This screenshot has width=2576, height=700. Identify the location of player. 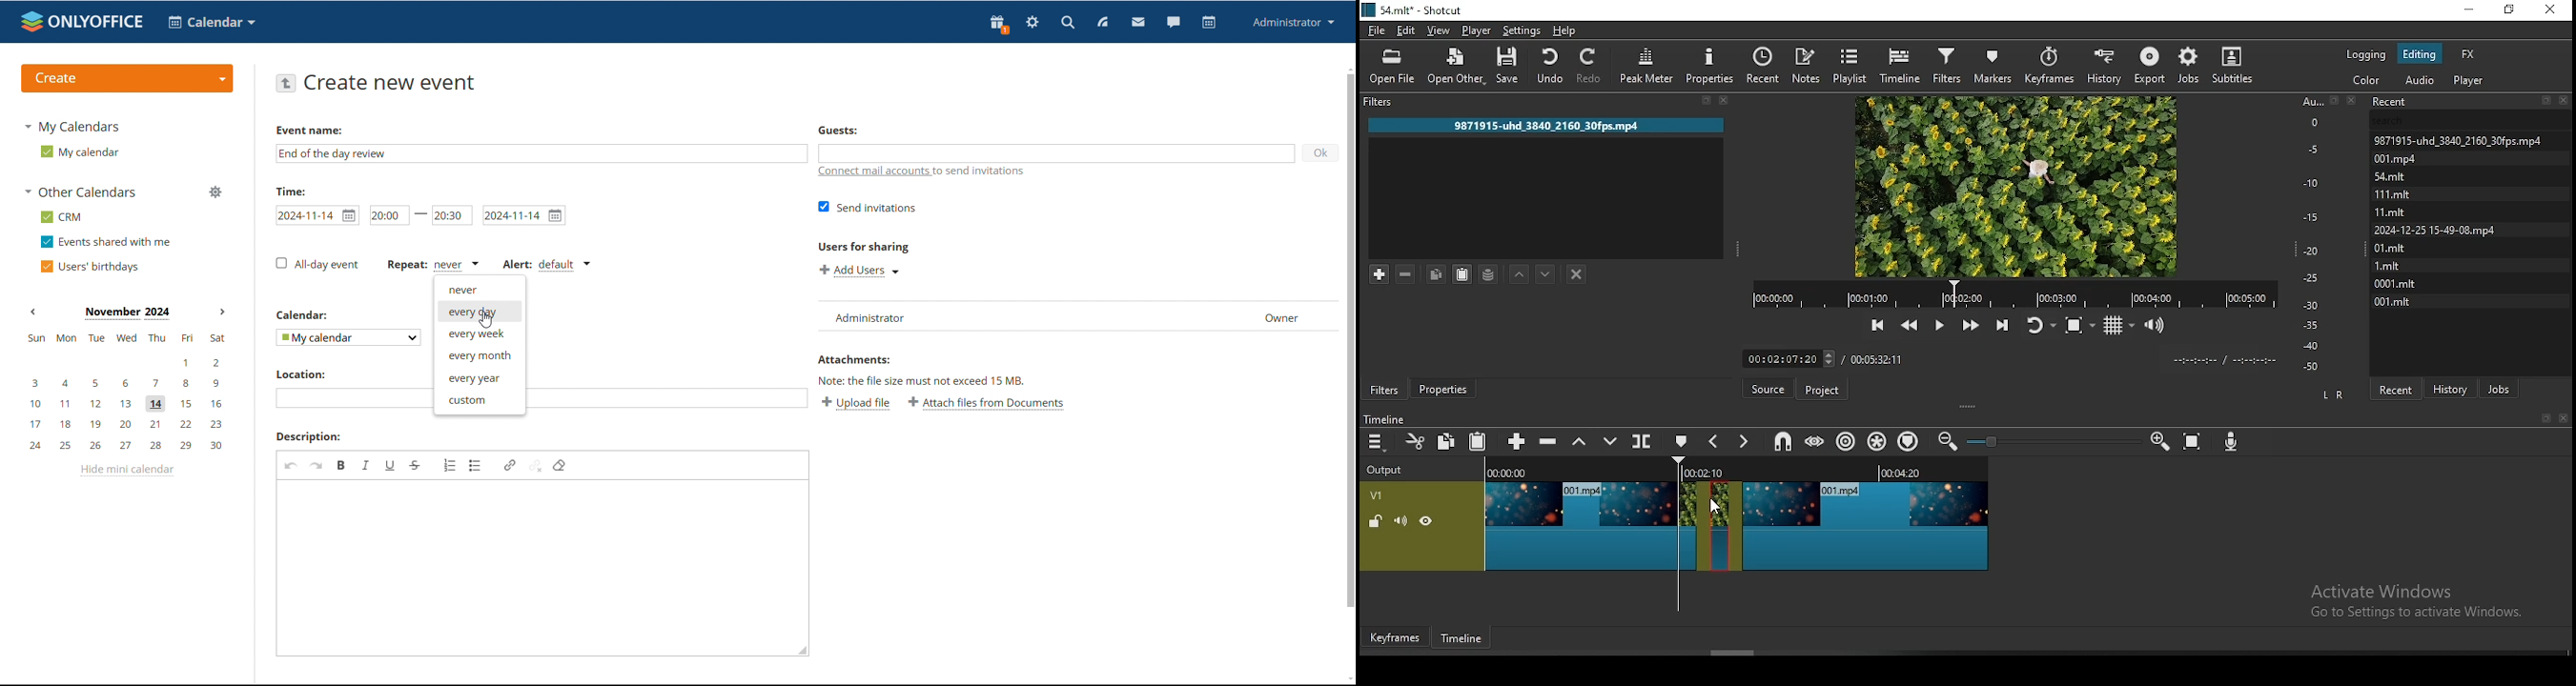
(2470, 82).